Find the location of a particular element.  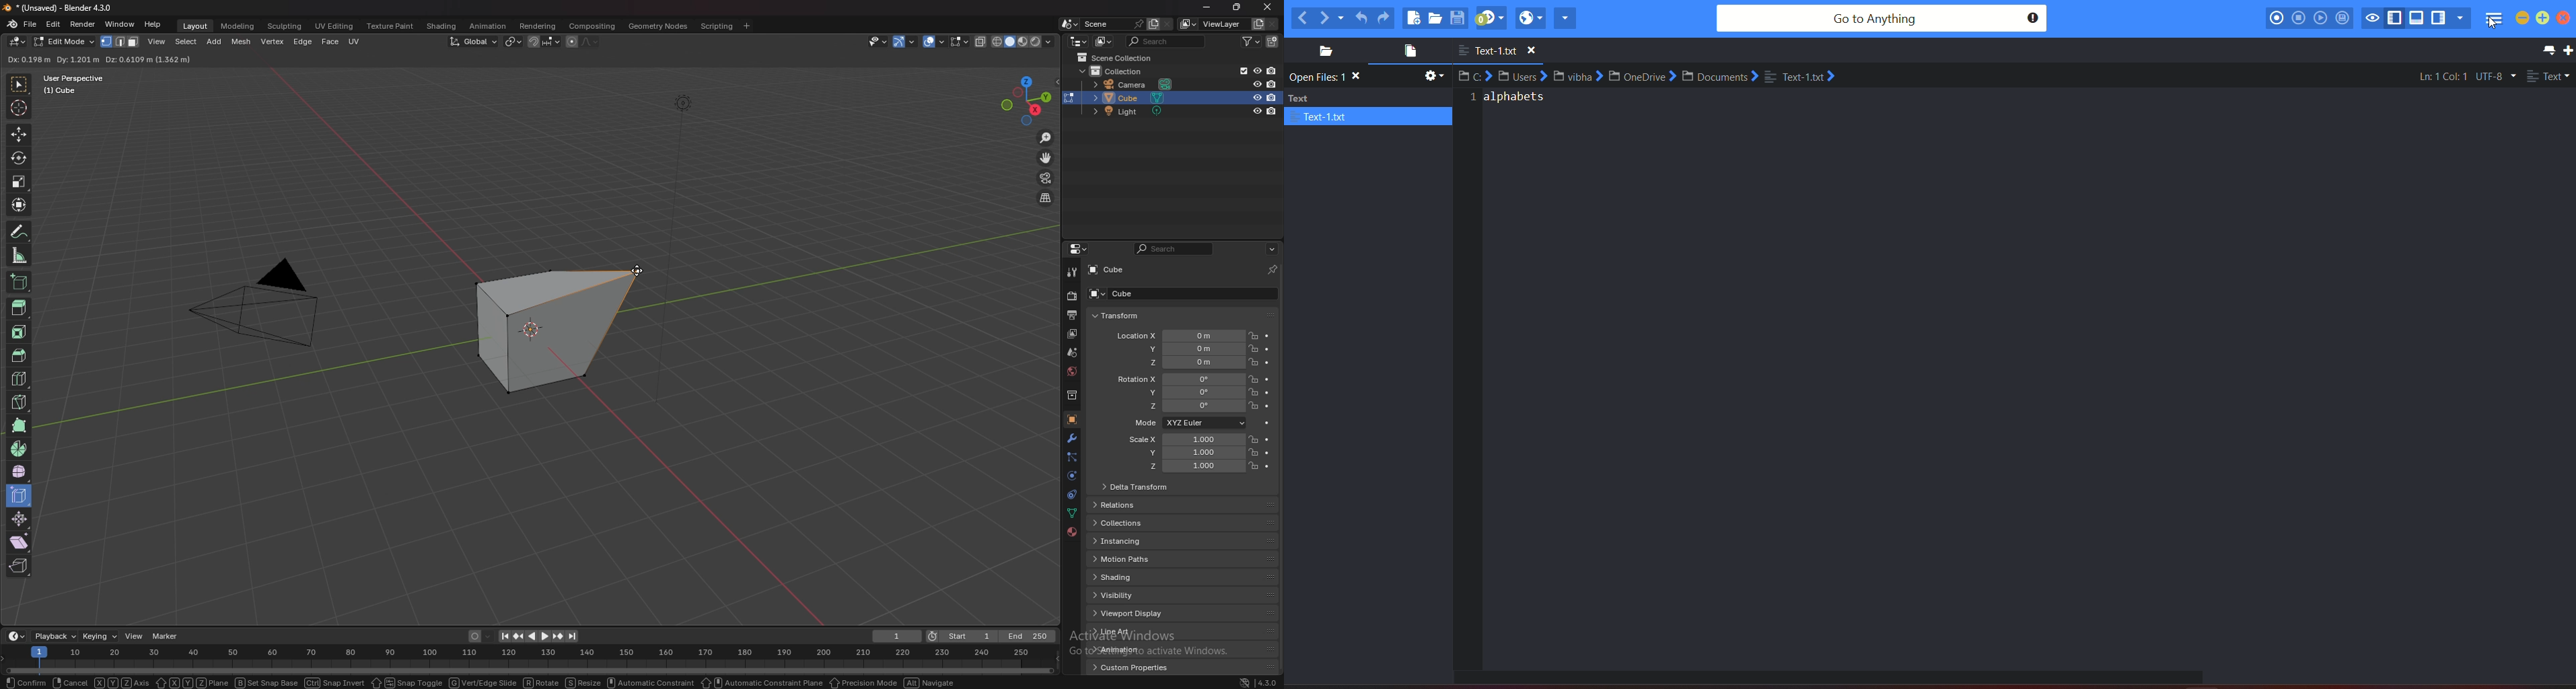

menu is located at coordinates (2493, 20).